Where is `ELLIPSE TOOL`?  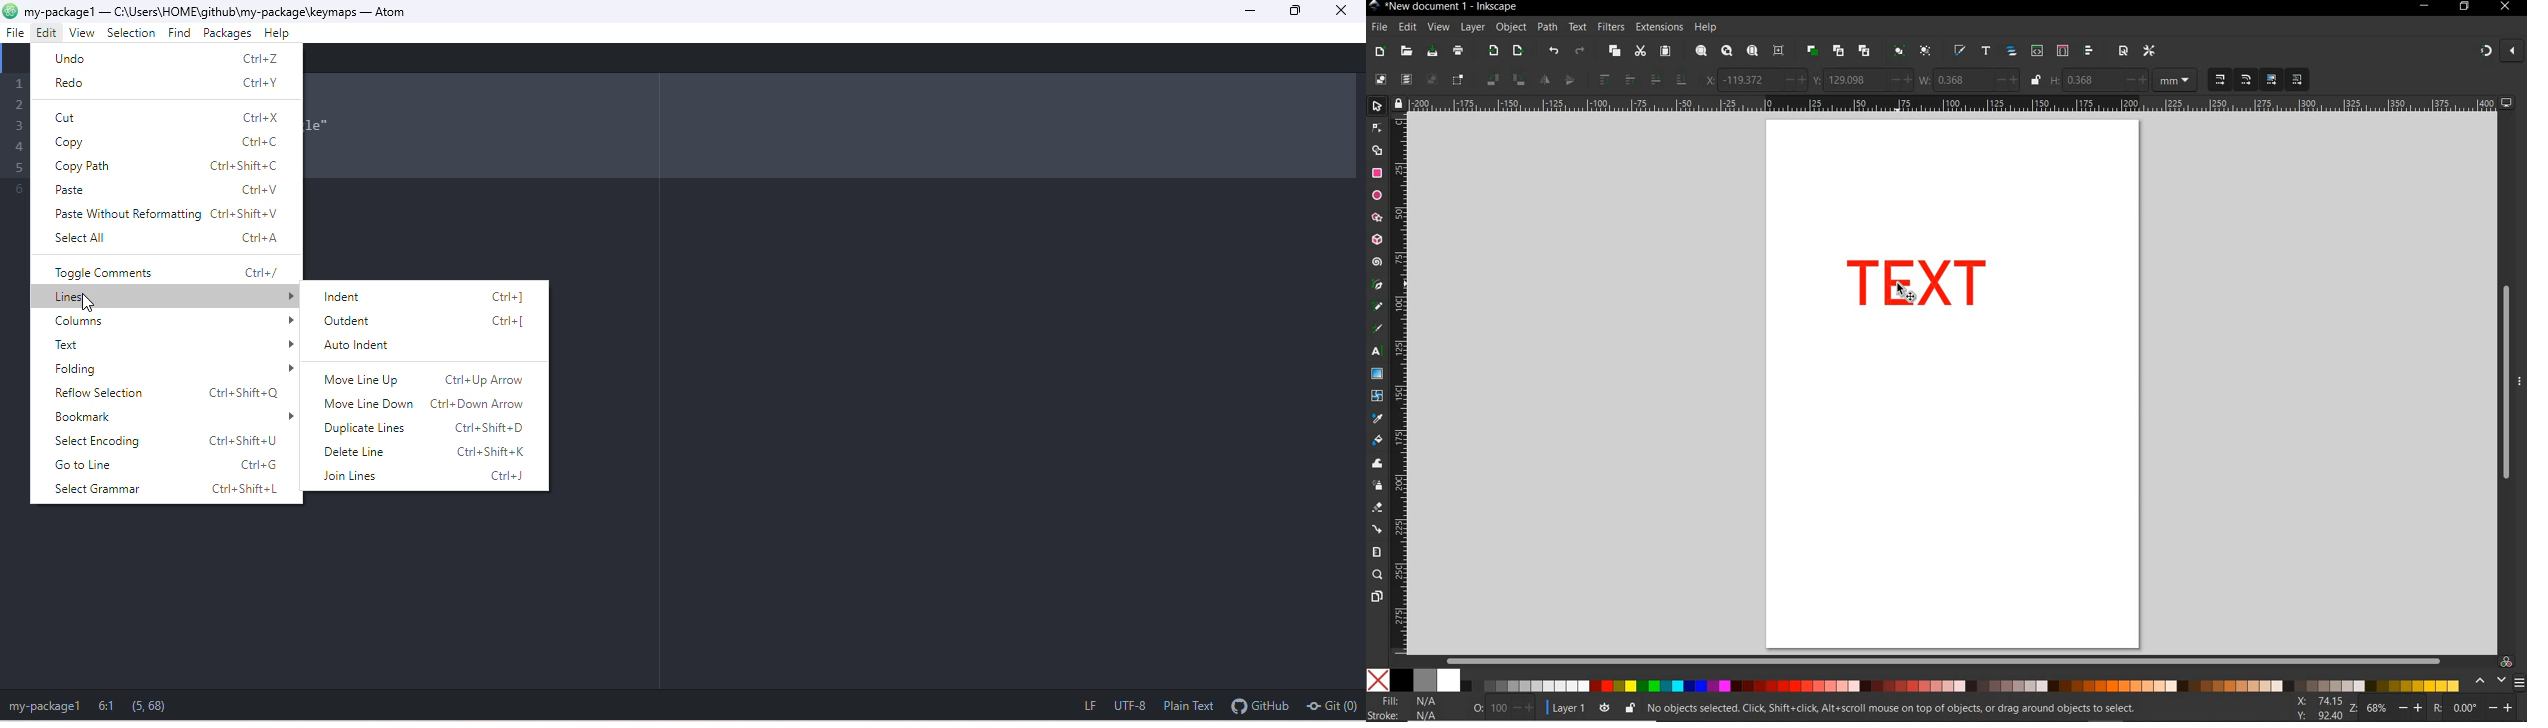
ELLIPSE TOOL is located at coordinates (1378, 196).